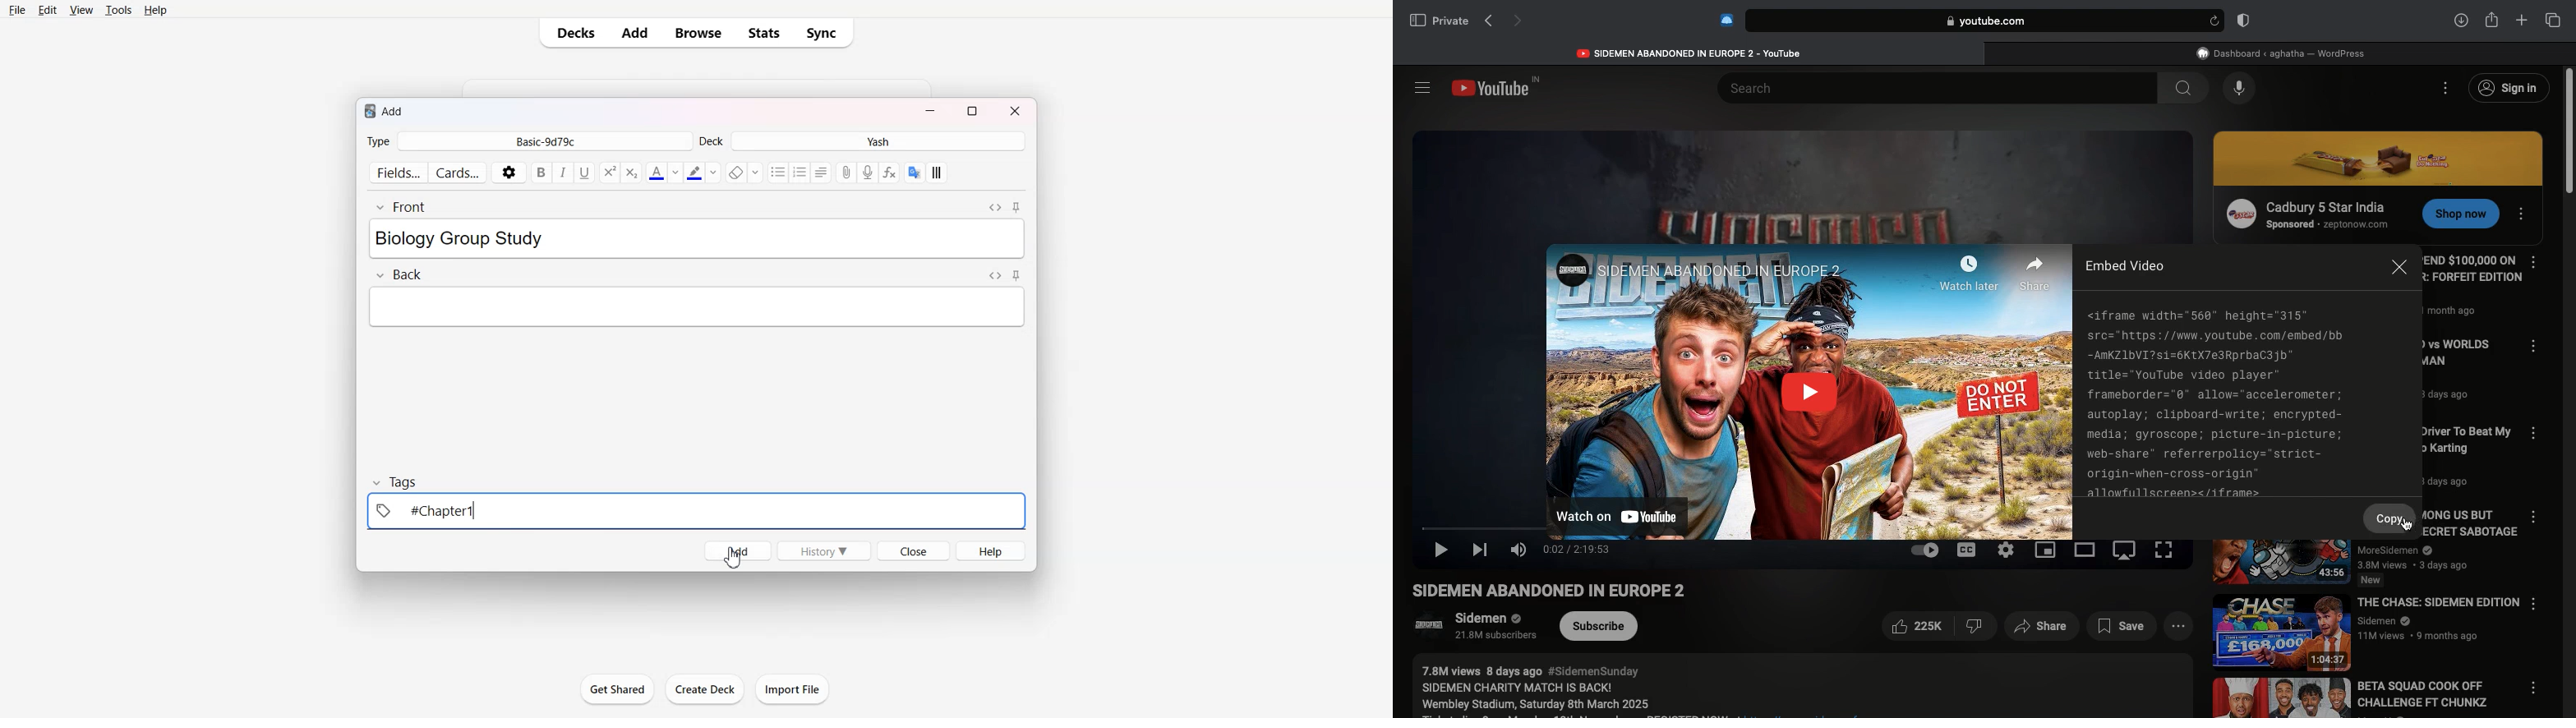 The width and height of the screenshot is (2576, 728). What do you see at coordinates (609, 173) in the screenshot?
I see `Subscript` at bounding box center [609, 173].